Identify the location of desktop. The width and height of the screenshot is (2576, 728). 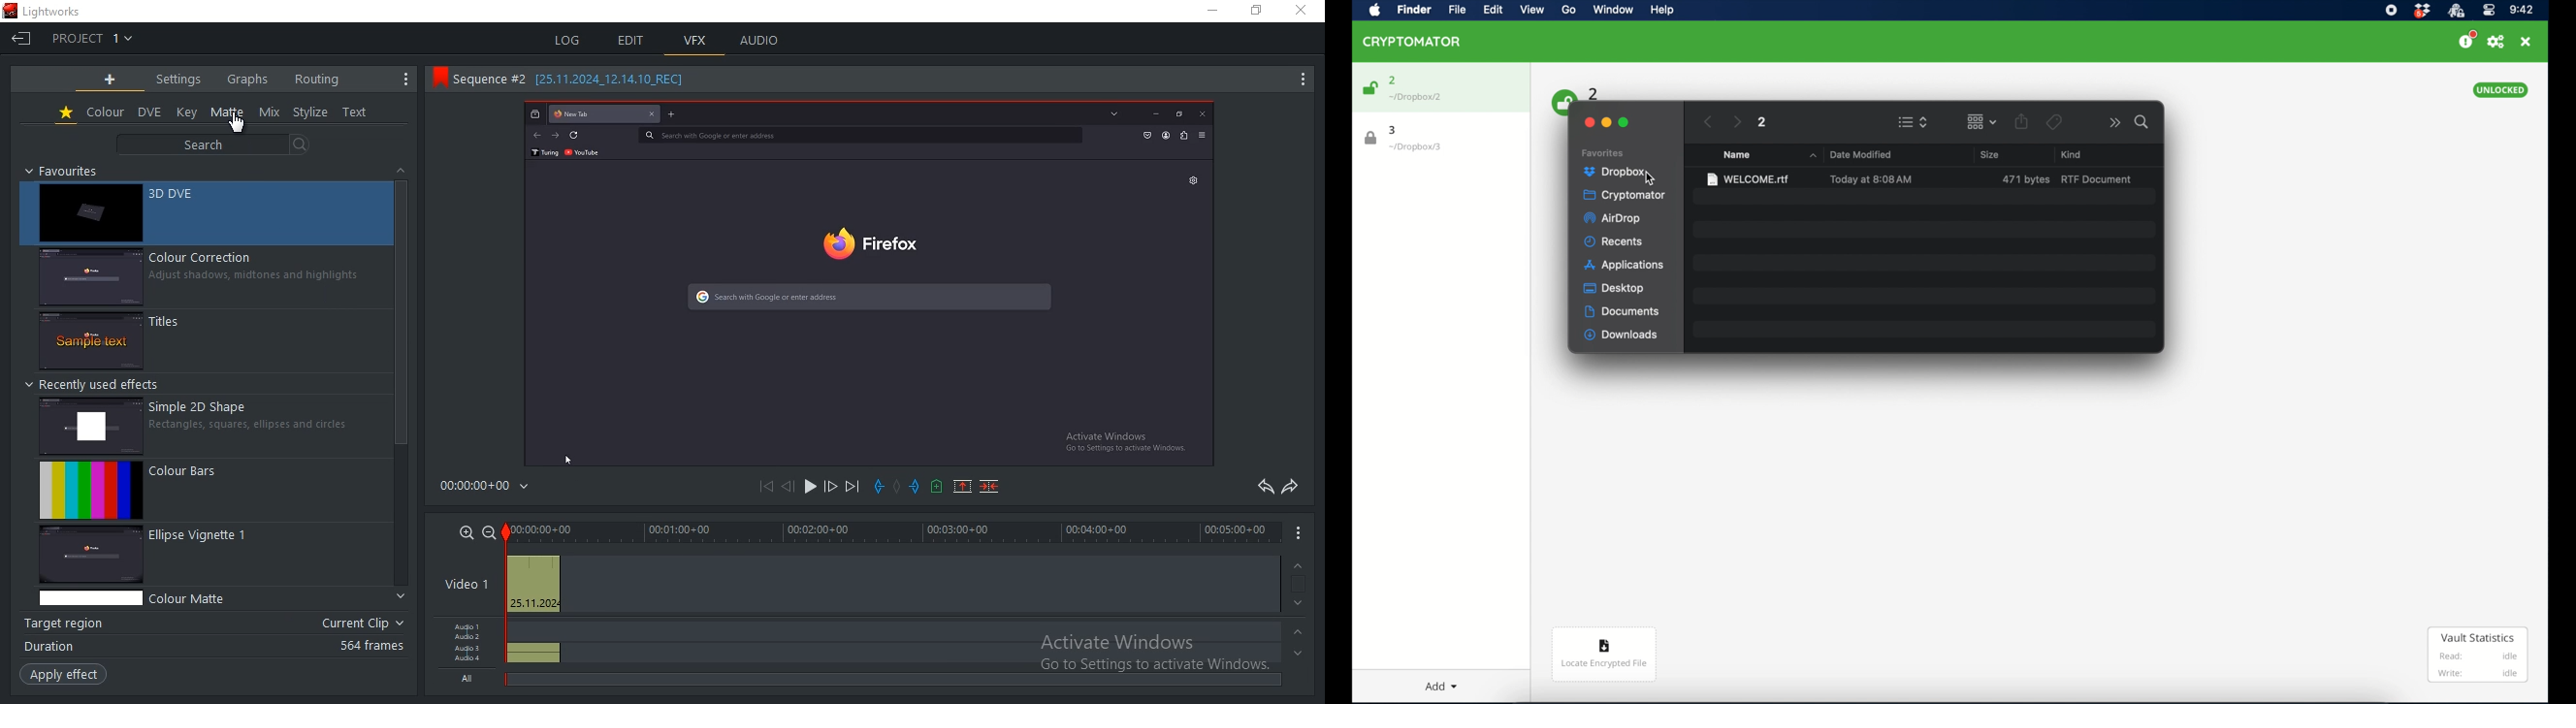
(1615, 288).